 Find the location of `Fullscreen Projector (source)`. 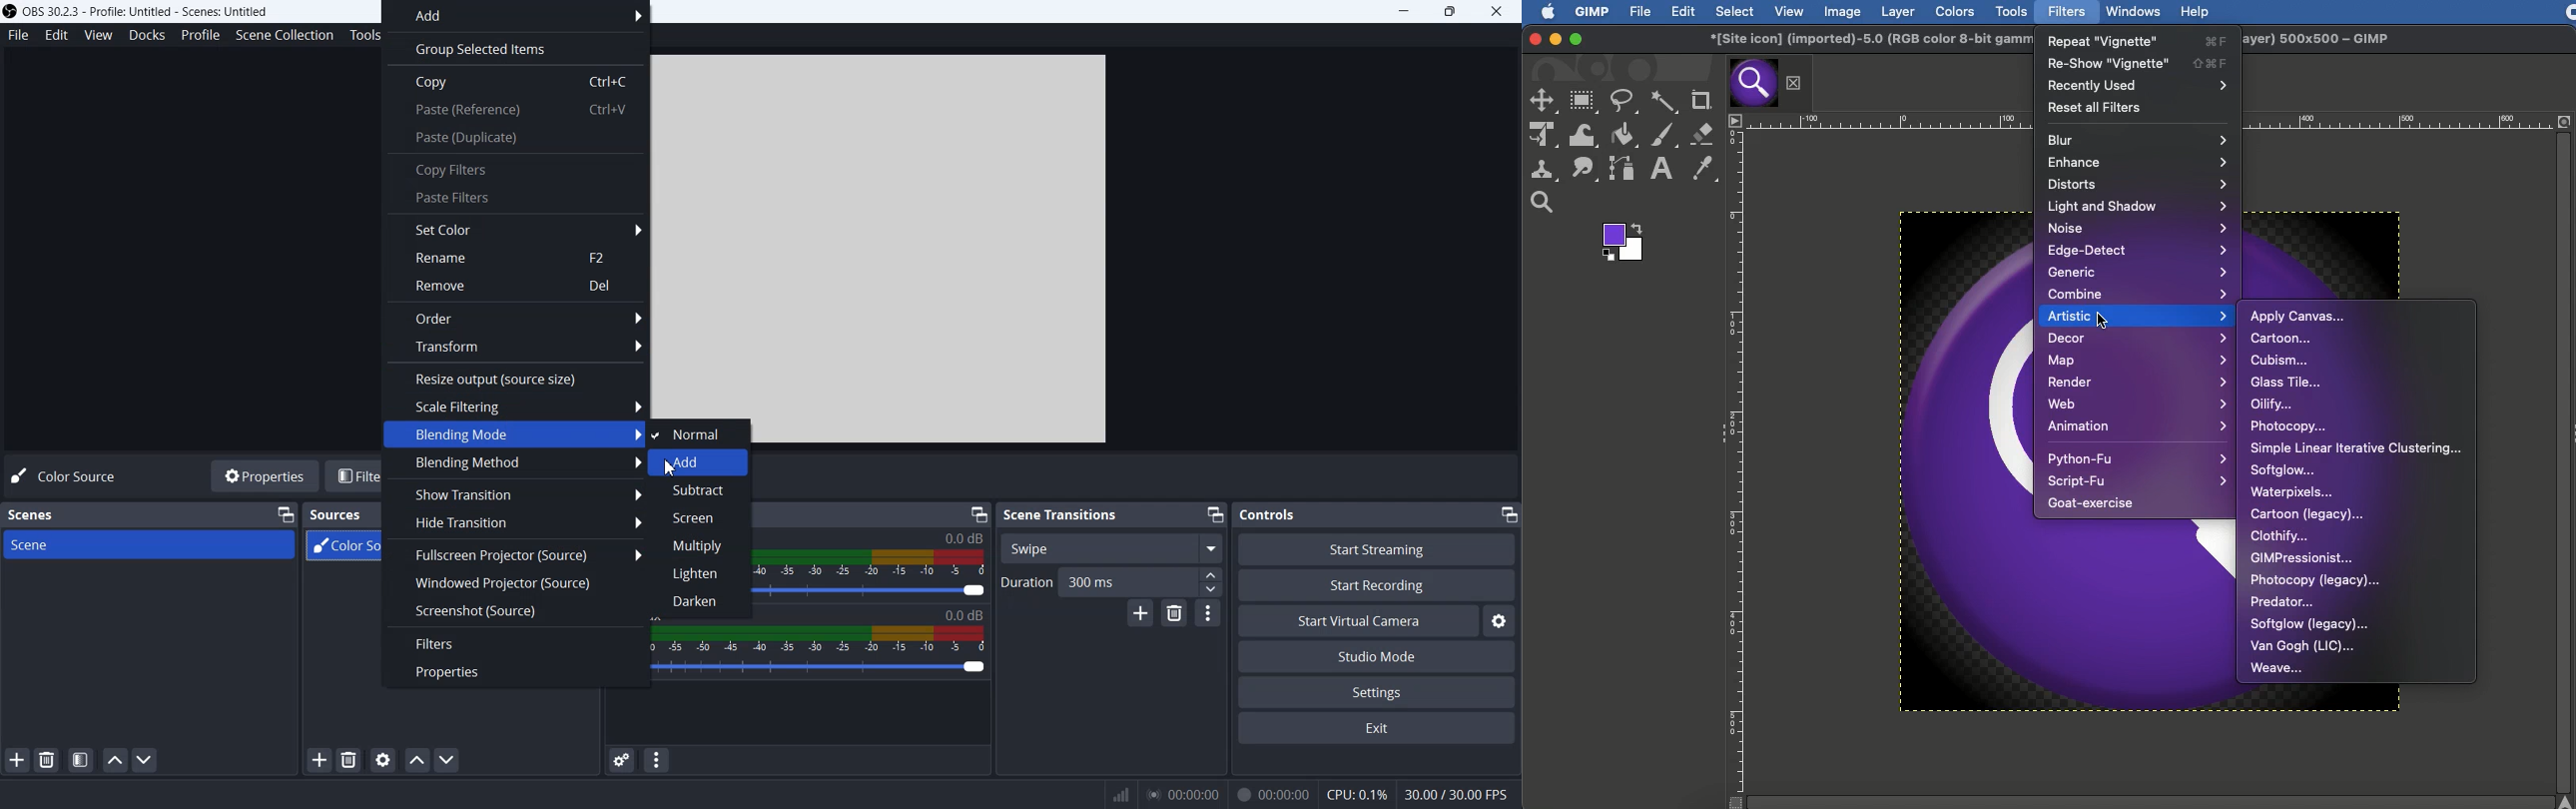

Fullscreen Projector (source) is located at coordinates (517, 554).